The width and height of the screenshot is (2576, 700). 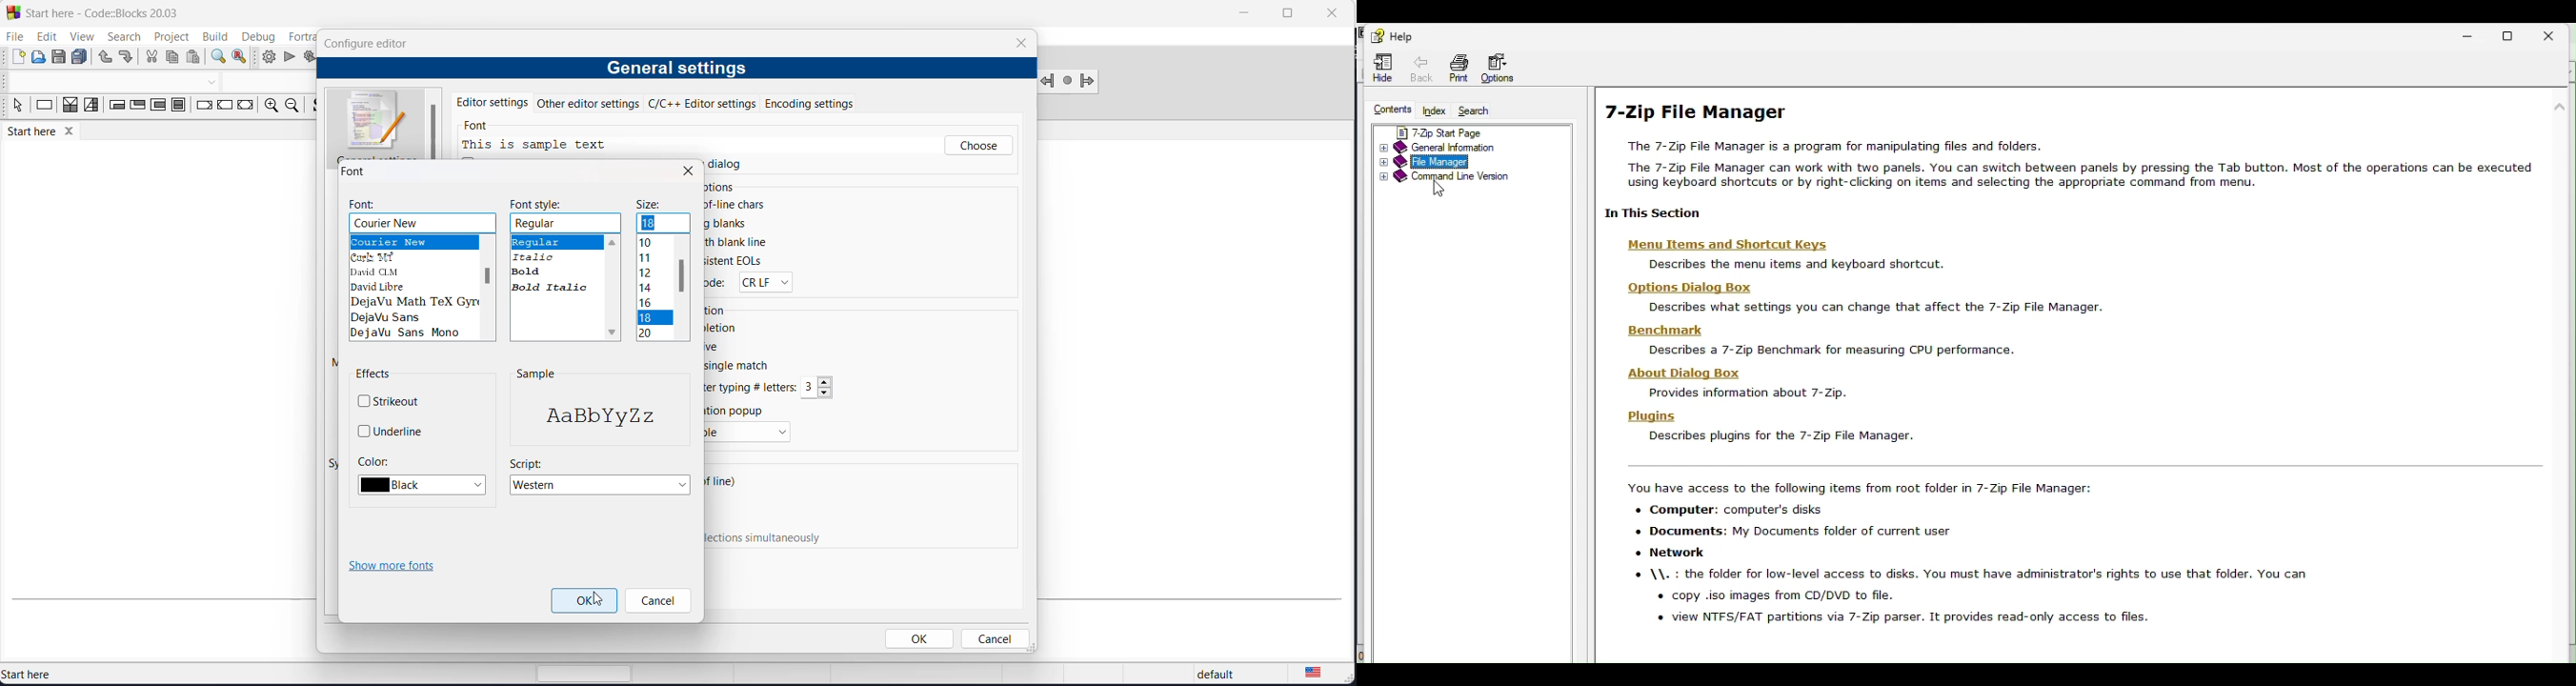 I want to click on fortran, so click(x=298, y=35).